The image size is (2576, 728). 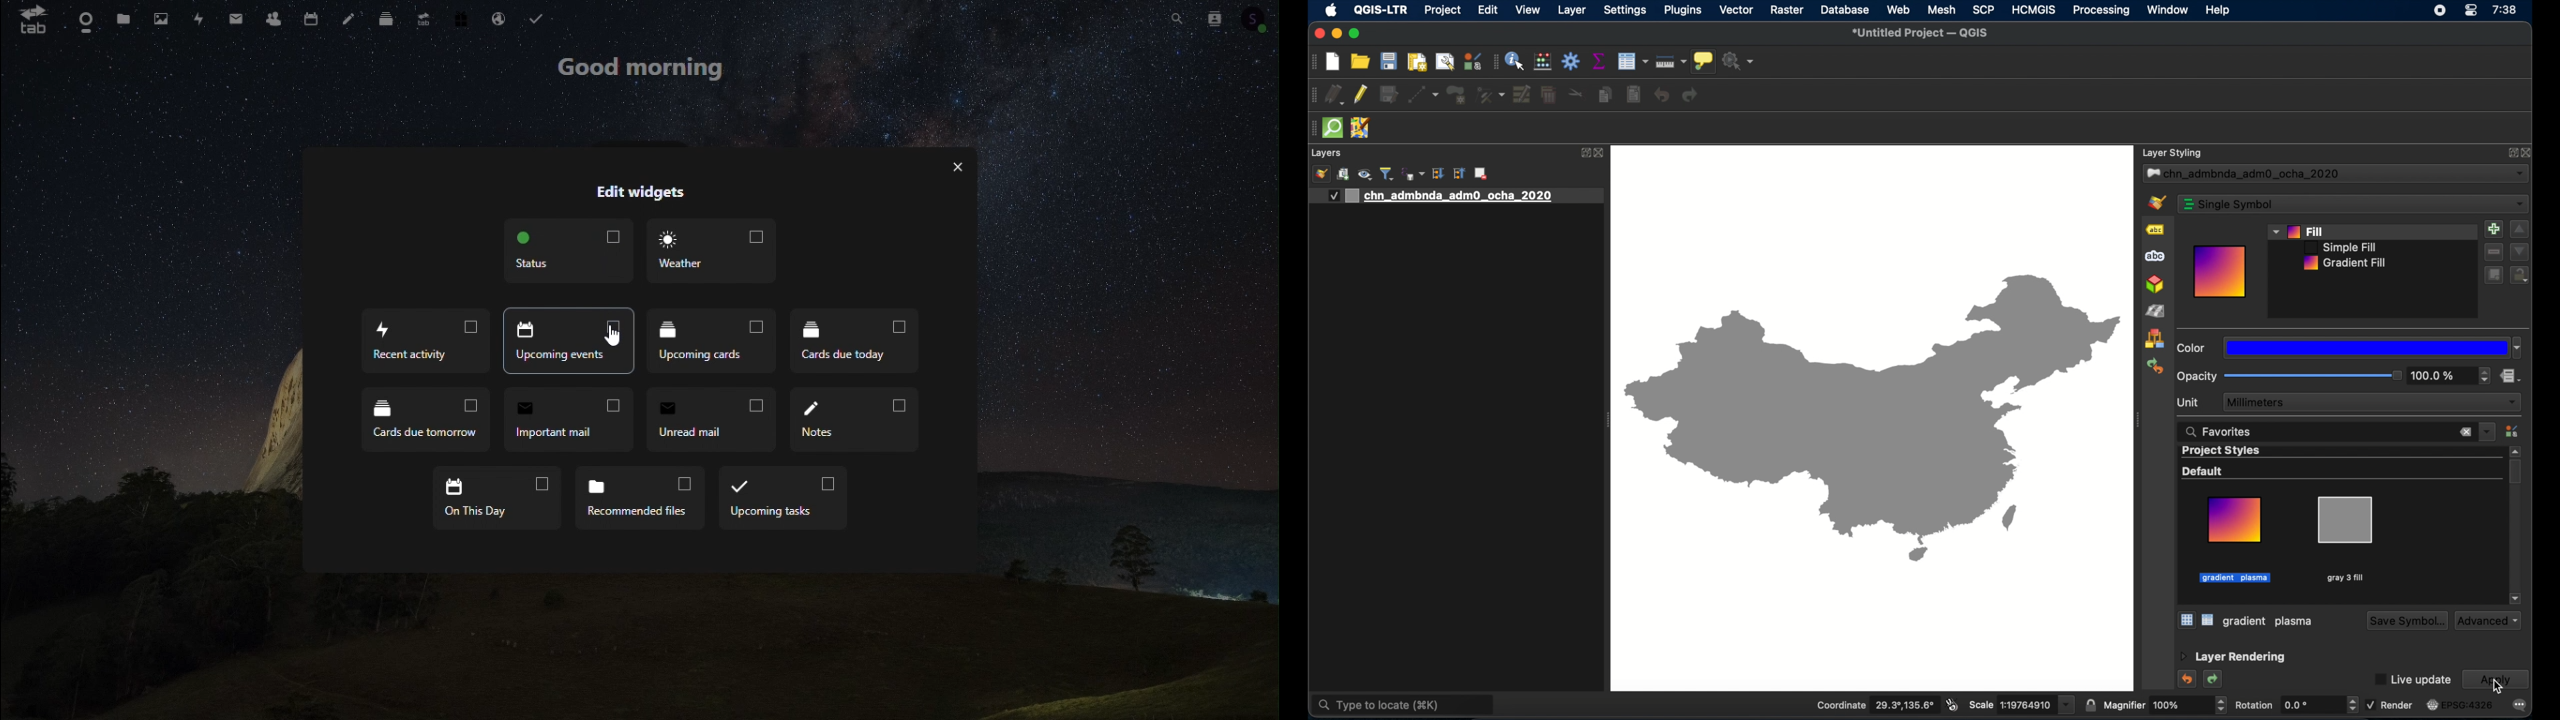 What do you see at coordinates (2495, 679) in the screenshot?
I see `apply` at bounding box center [2495, 679].